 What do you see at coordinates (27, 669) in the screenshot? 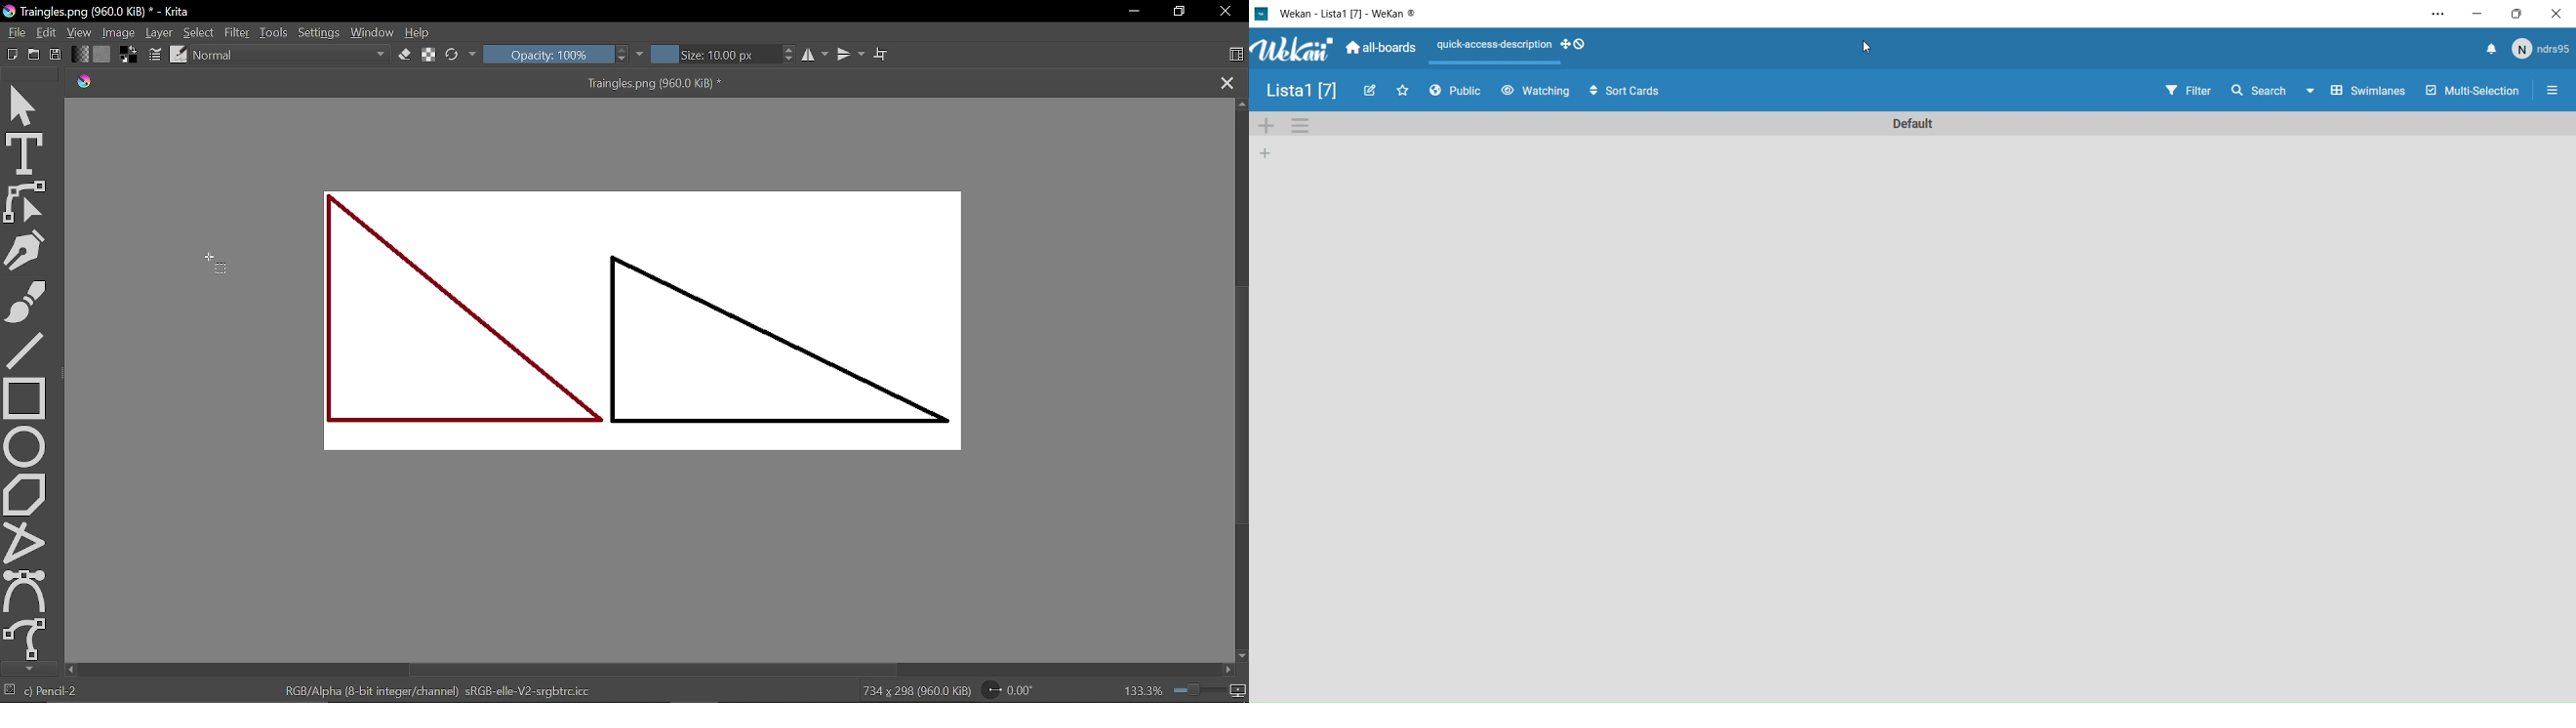
I see `Move down` at bounding box center [27, 669].